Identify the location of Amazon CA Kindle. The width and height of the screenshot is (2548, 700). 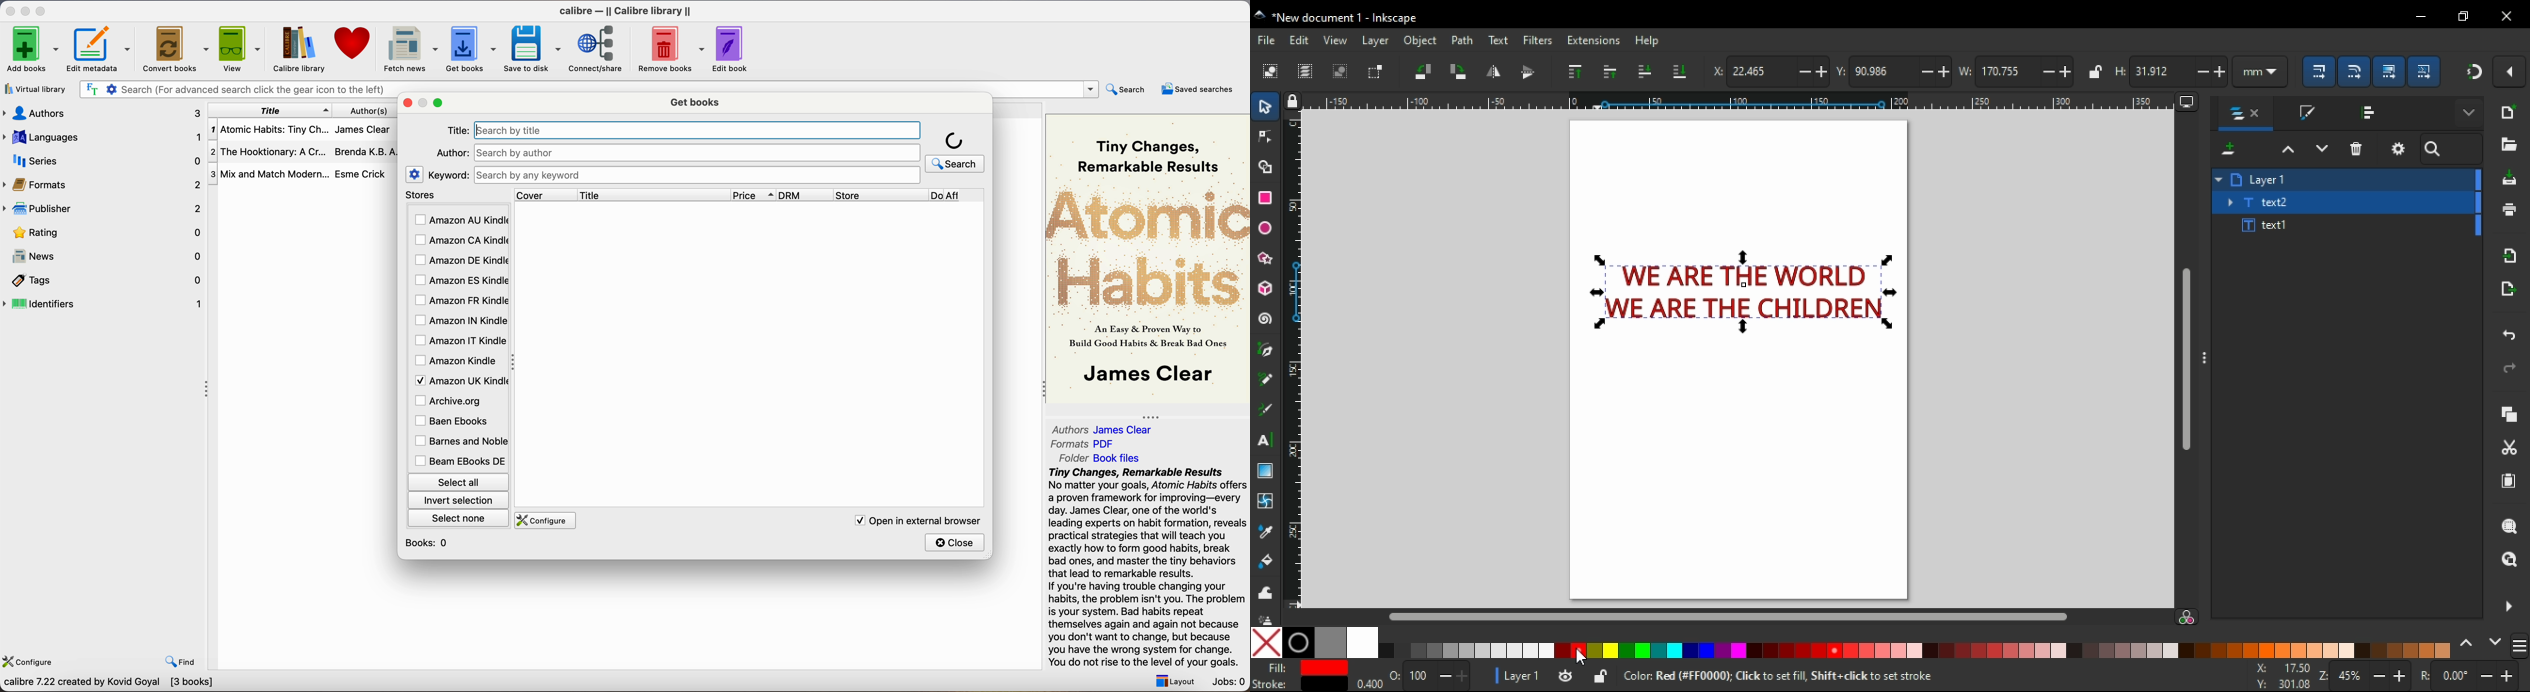
(460, 241).